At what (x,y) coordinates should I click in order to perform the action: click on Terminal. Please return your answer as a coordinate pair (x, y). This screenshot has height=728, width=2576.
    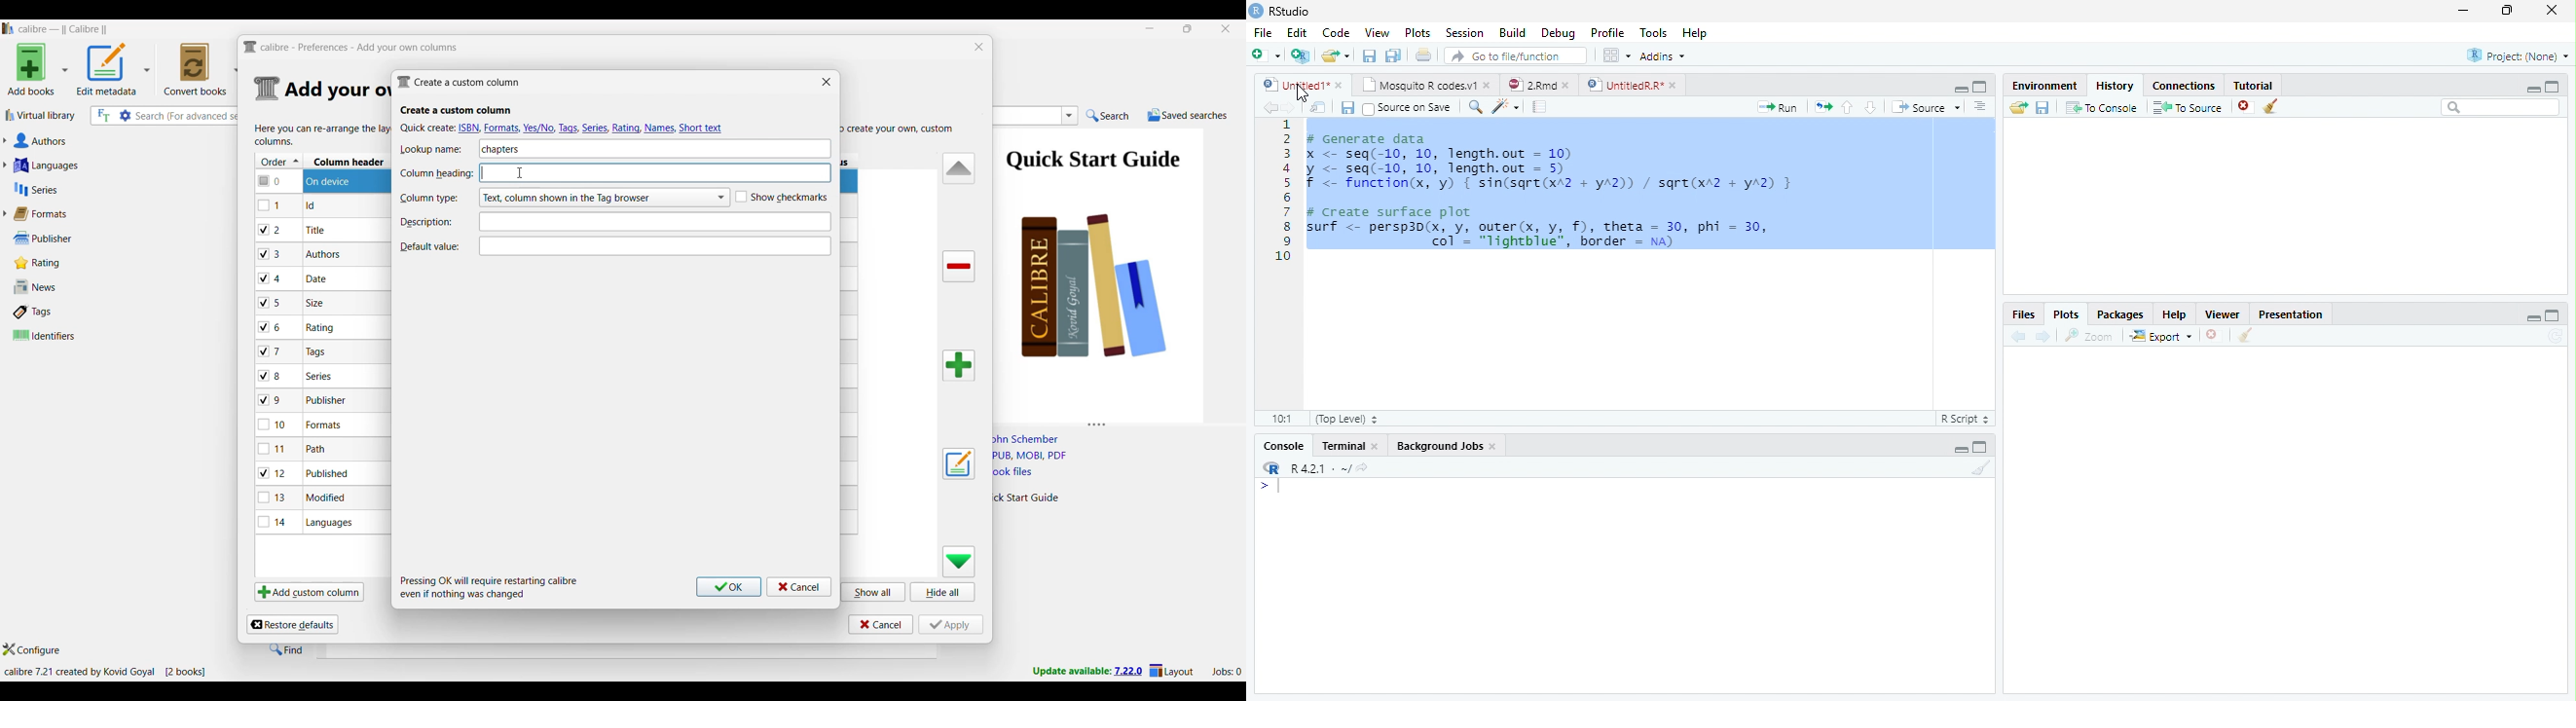
    Looking at the image, I should click on (1343, 446).